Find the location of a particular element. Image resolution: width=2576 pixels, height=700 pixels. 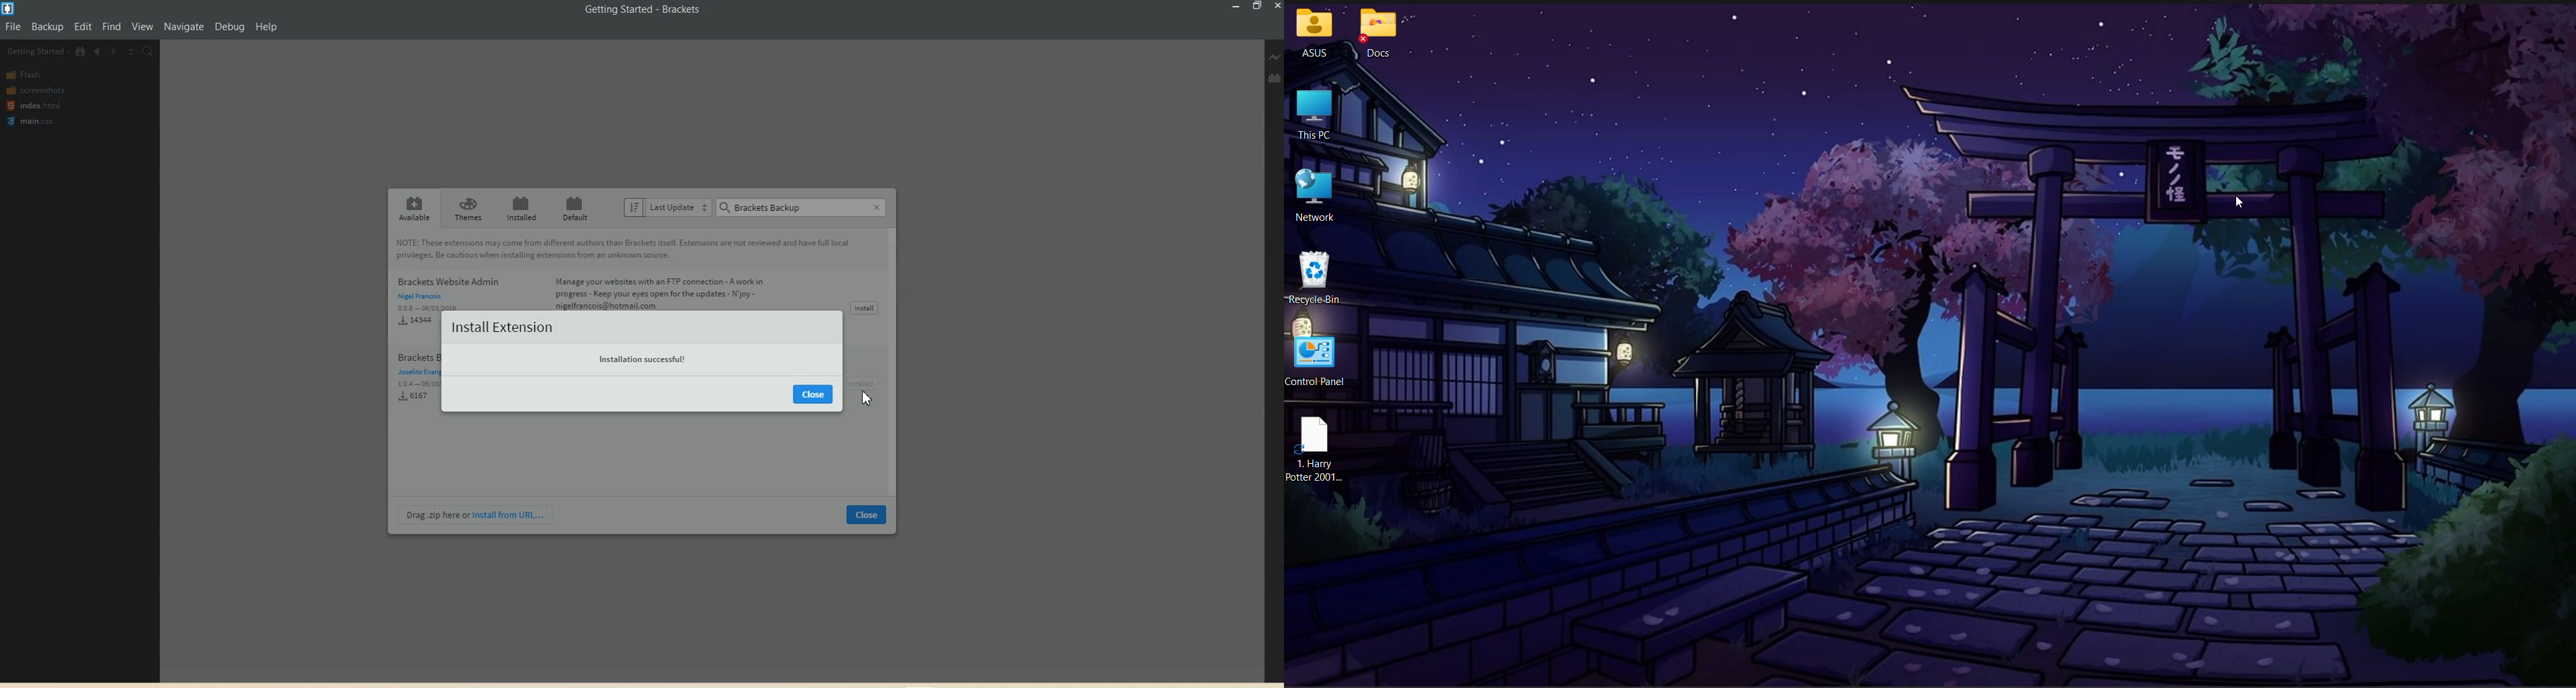

Maximize is located at coordinates (1257, 7).